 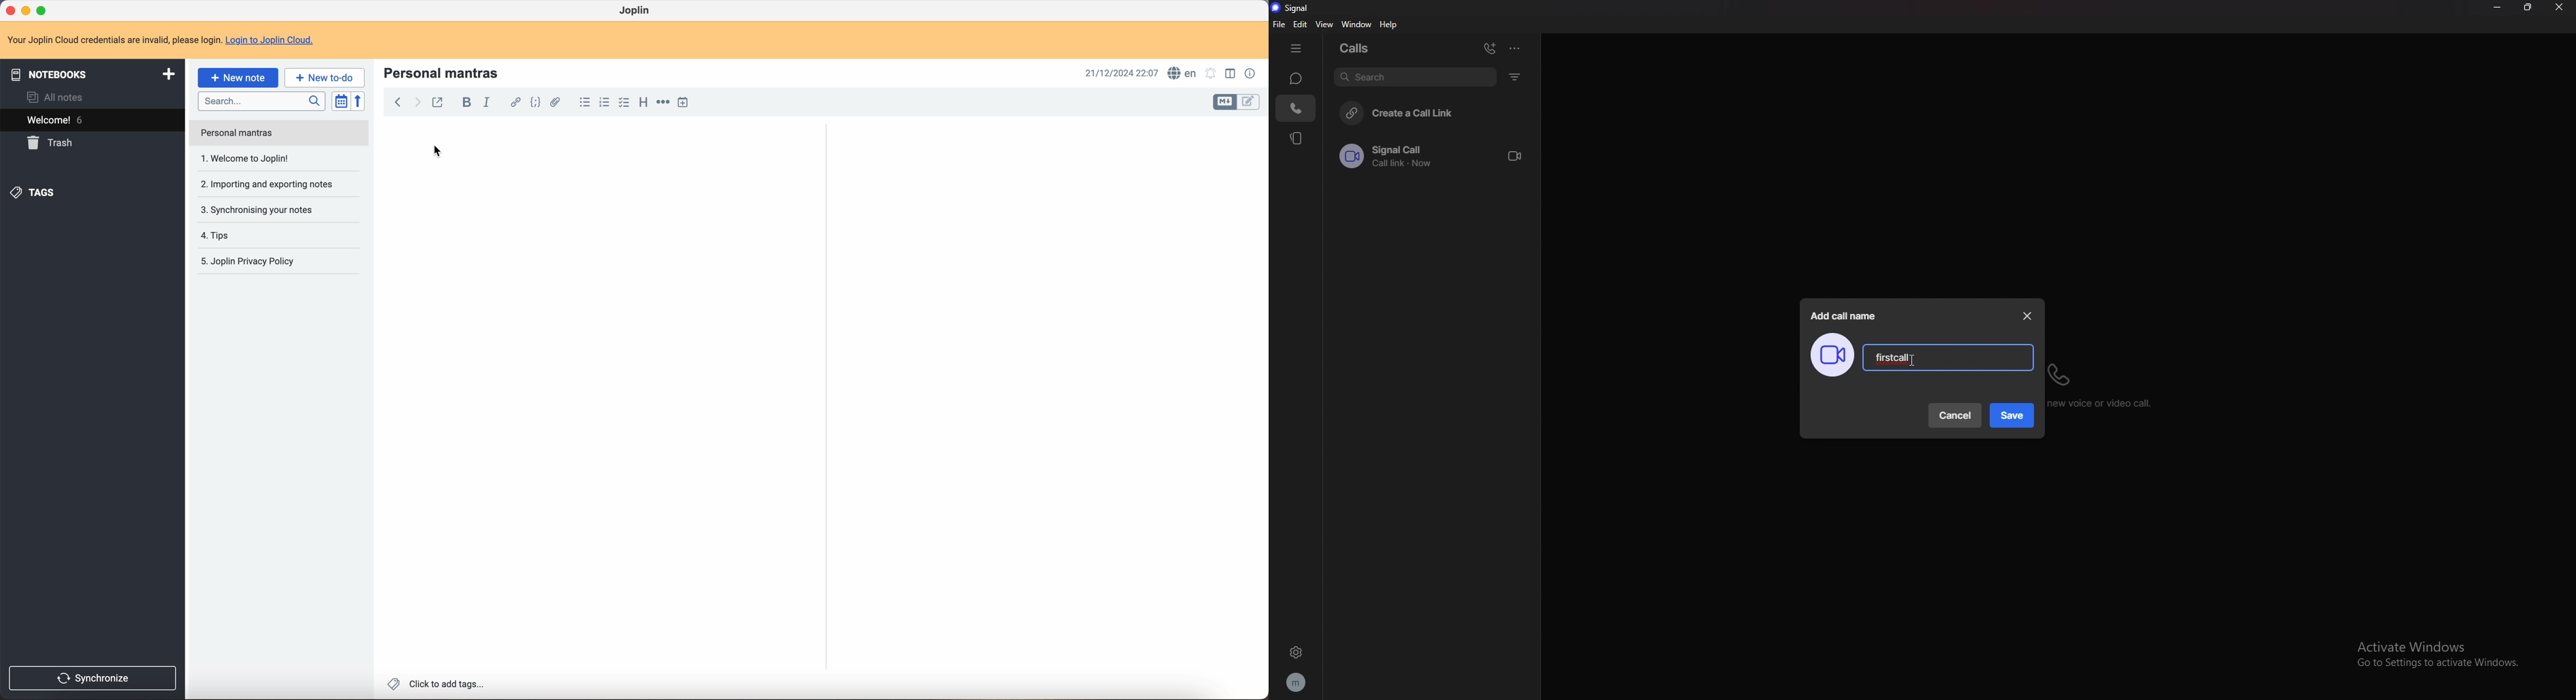 I want to click on heading, so click(x=643, y=104).